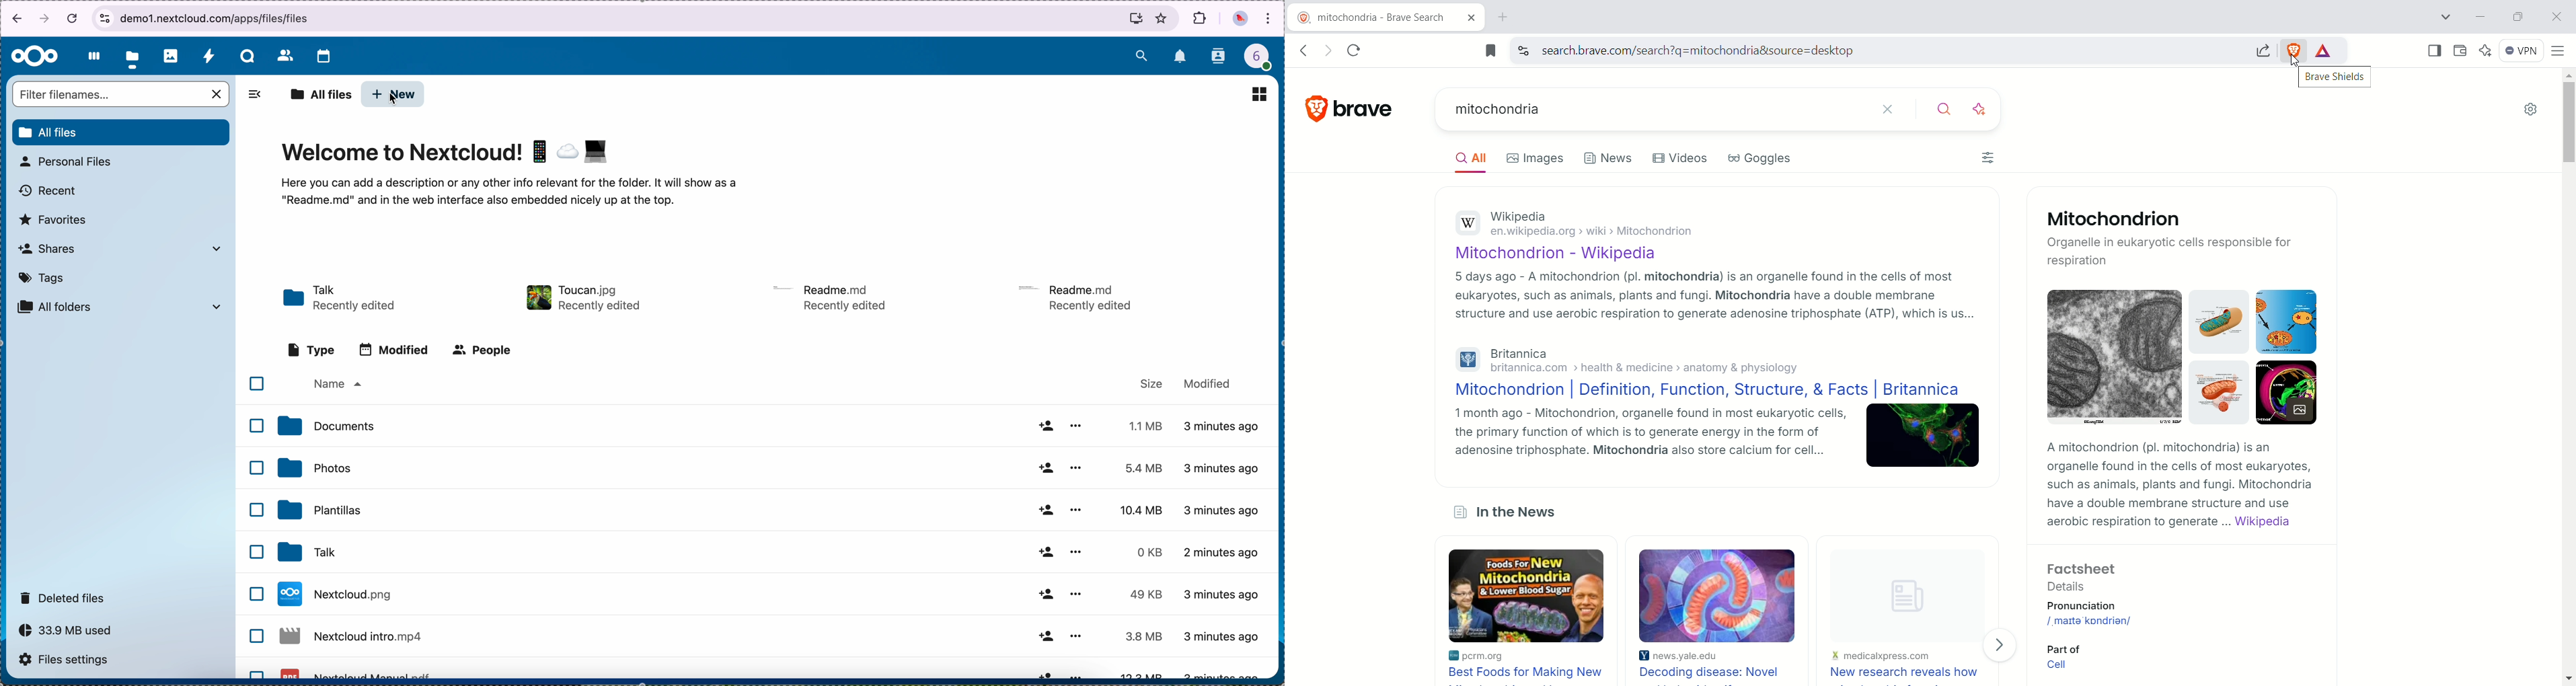  What do you see at coordinates (312, 350) in the screenshot?
I see `type` at bounding box center [312, 350].